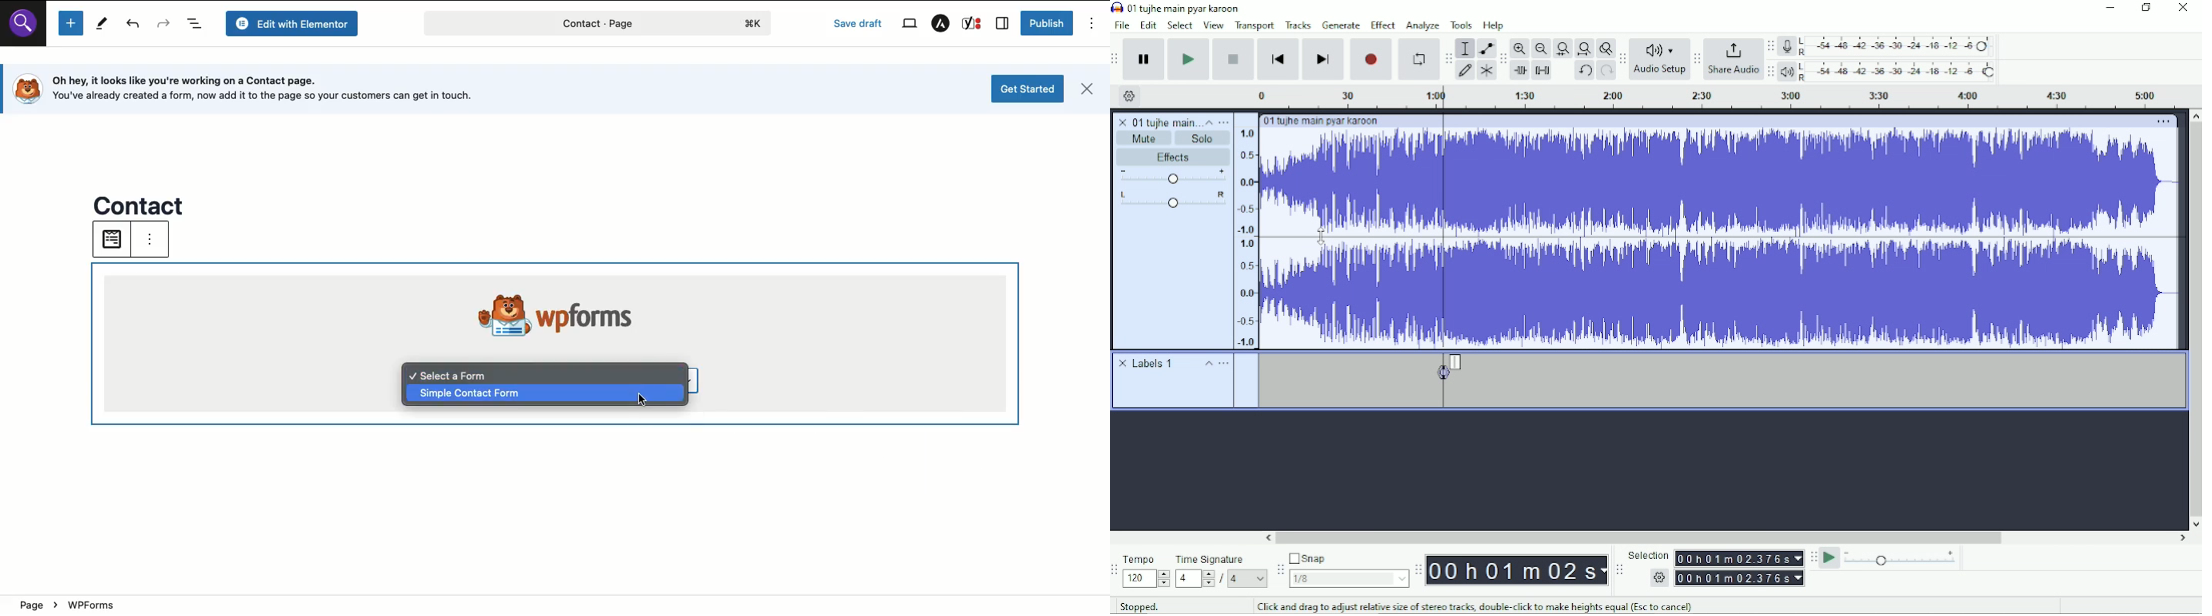  What do you see at coordinates (1348, 569) in the screenshot?
I see `Snap` at bounding box center [1348, 569].